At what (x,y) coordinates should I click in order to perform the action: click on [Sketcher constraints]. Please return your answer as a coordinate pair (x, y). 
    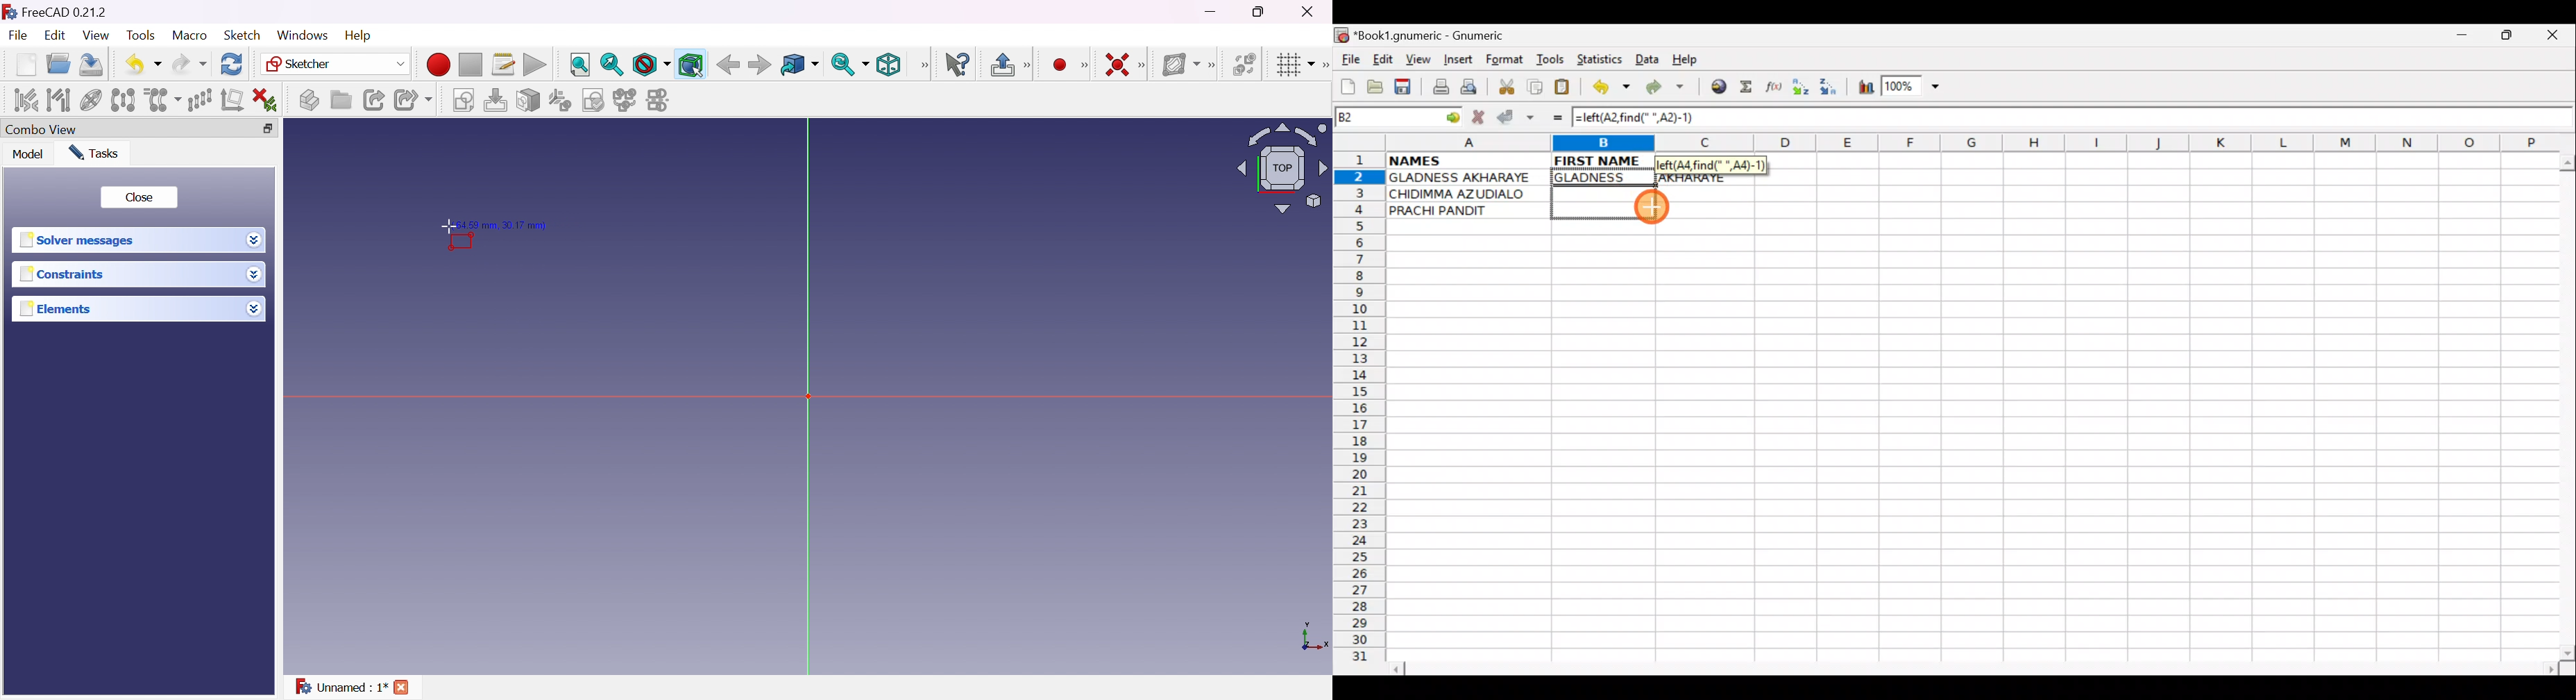
    Looking at the image, I should click on (1144, 66).